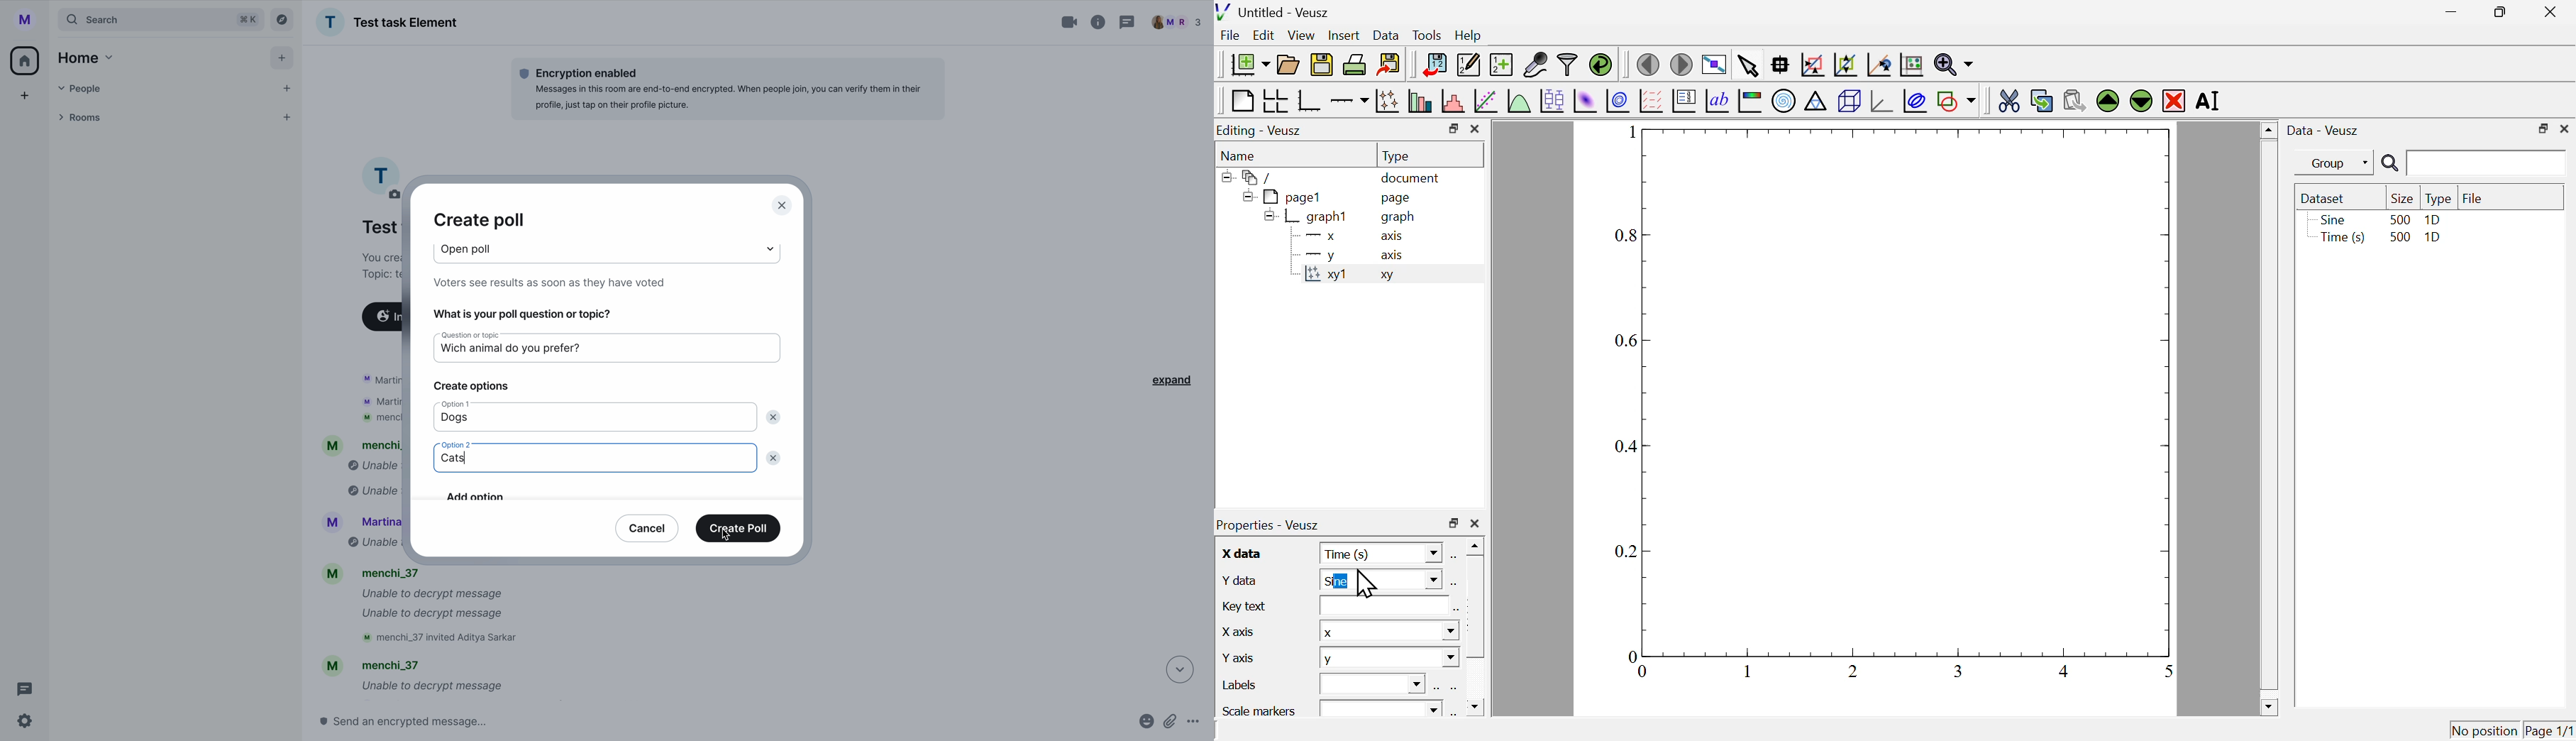 Image resolution: width=2576 pixels, height=756 pixels. What do you see at coordinates (1853, 671) in the screenshot?
I see `0.4` at bounding box center [1853, 671].